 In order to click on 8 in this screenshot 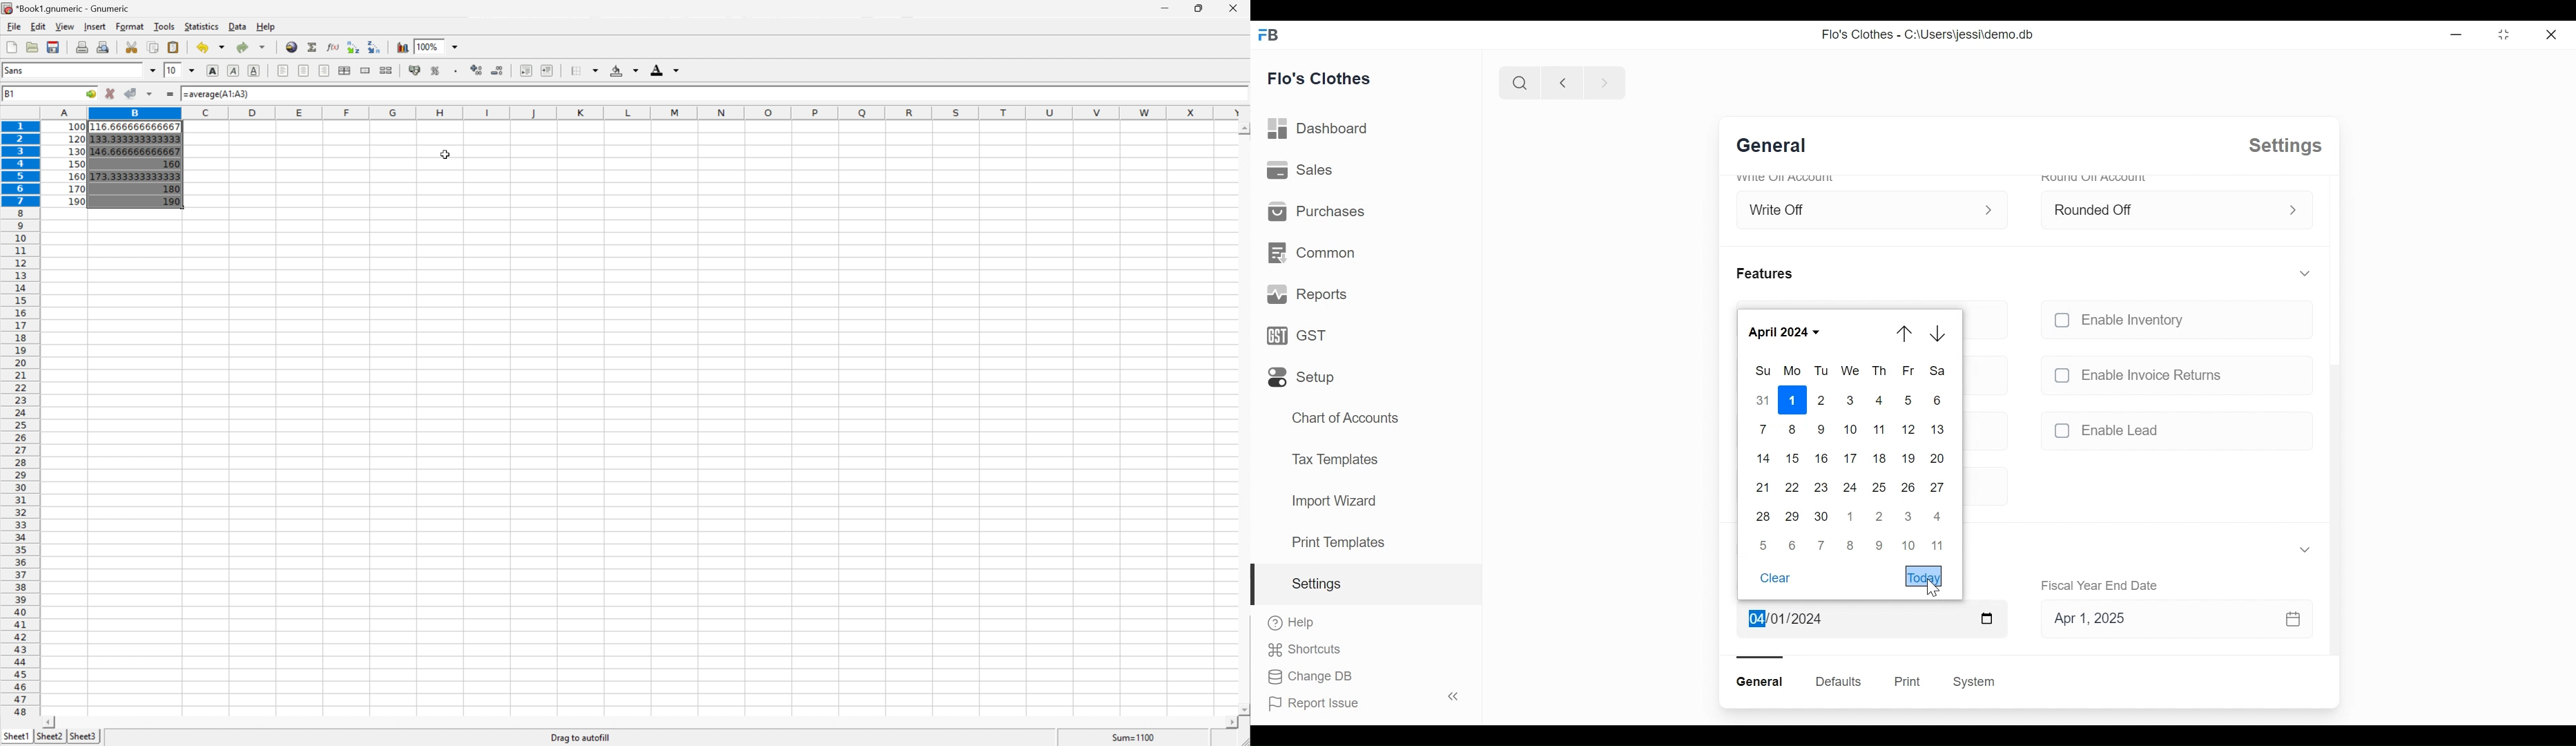, I will do `click(1795, 430)`.